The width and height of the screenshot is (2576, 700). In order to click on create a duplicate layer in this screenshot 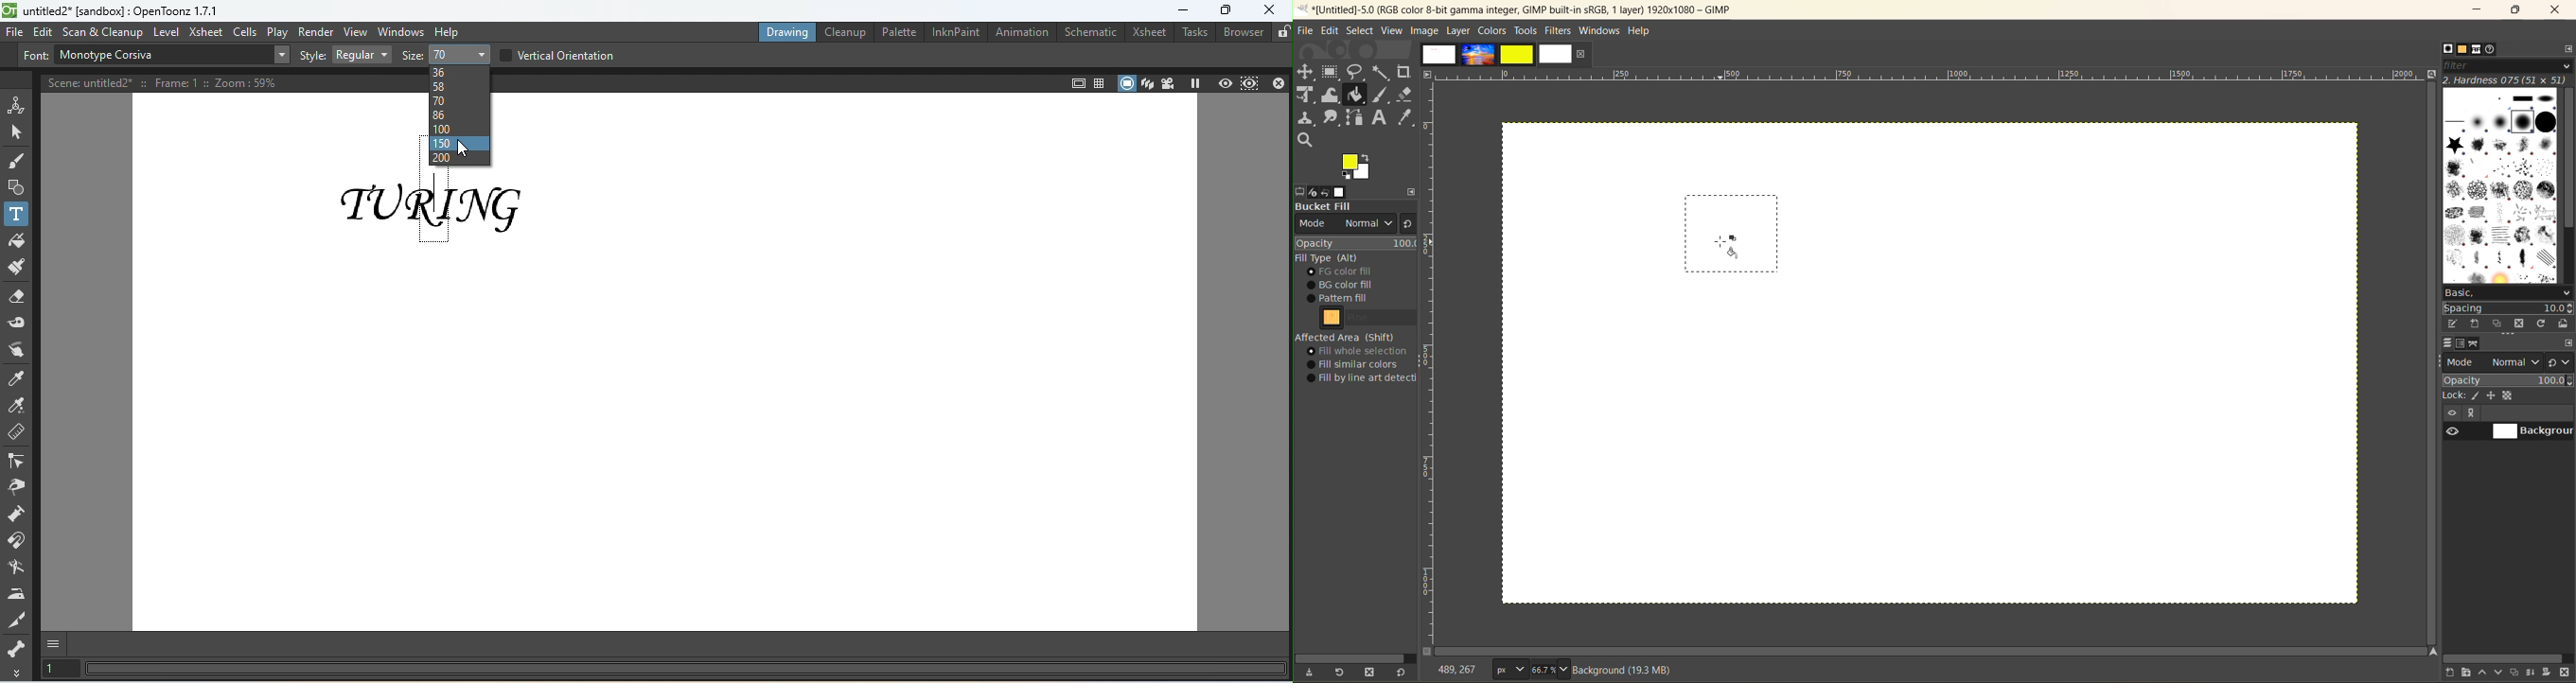, I will do `click(2517, 671)`.